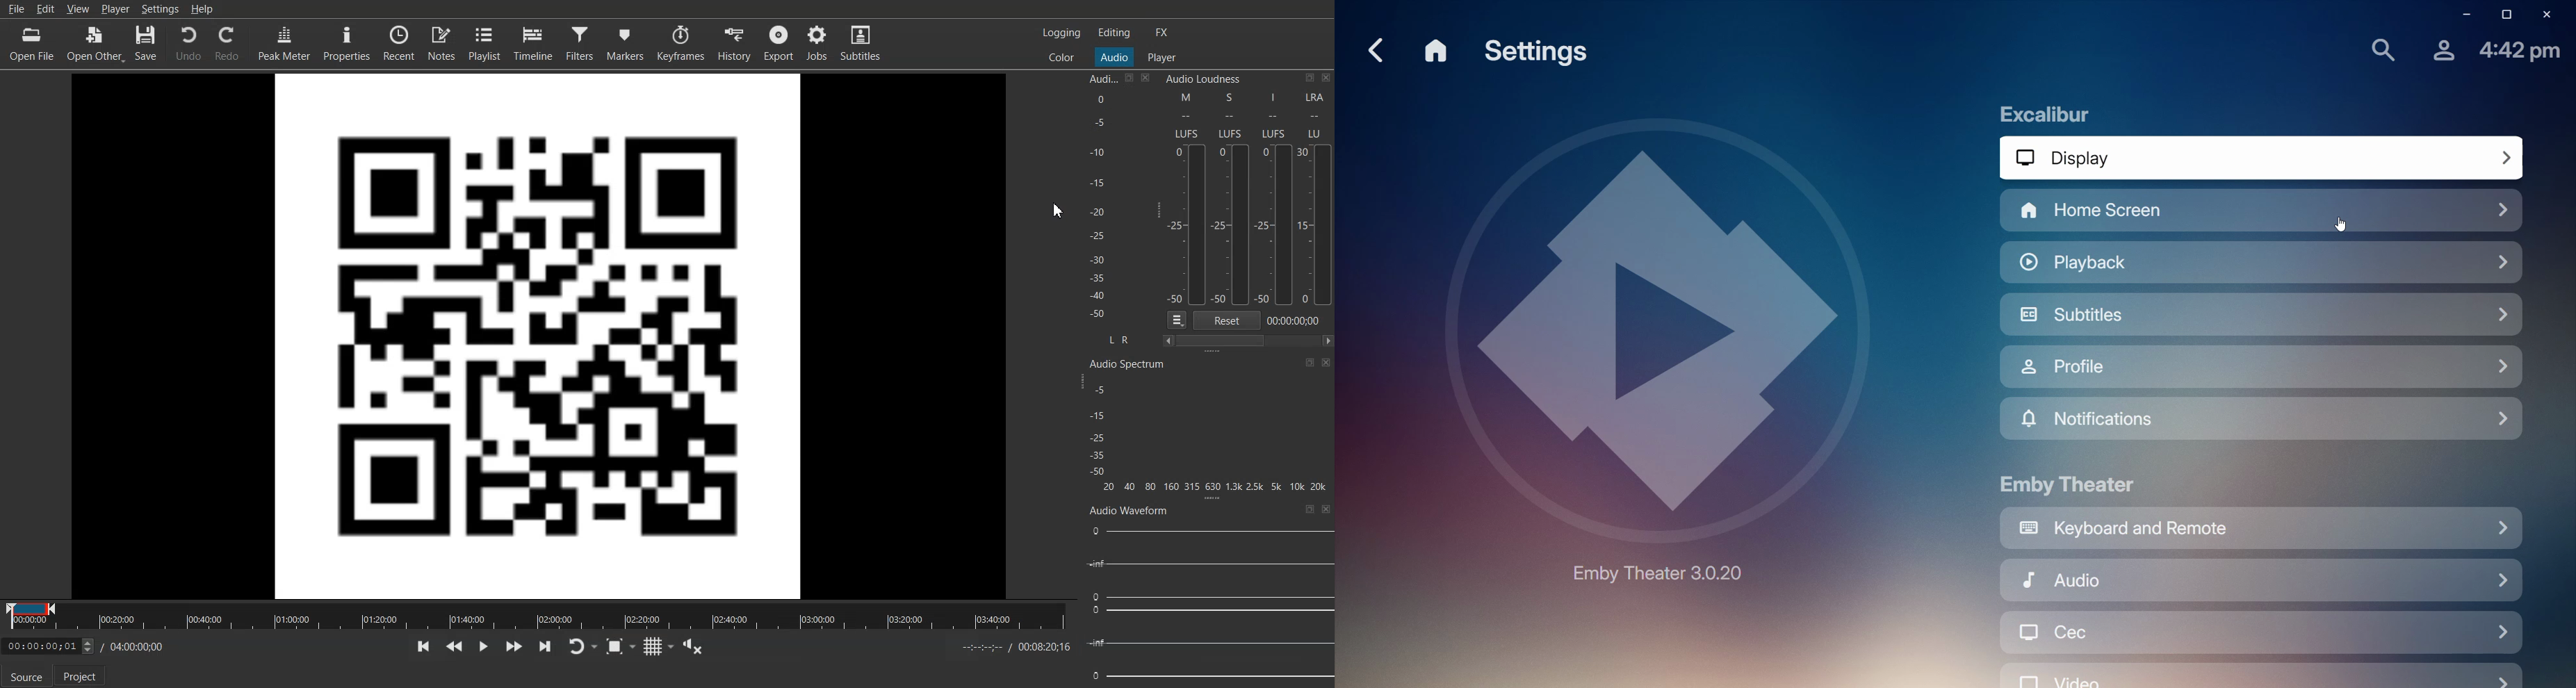 The image size is (2576, 700). Describe the element at coordinates (1203, 80) in the screenshot. I see `Audio Loudness` at that location.